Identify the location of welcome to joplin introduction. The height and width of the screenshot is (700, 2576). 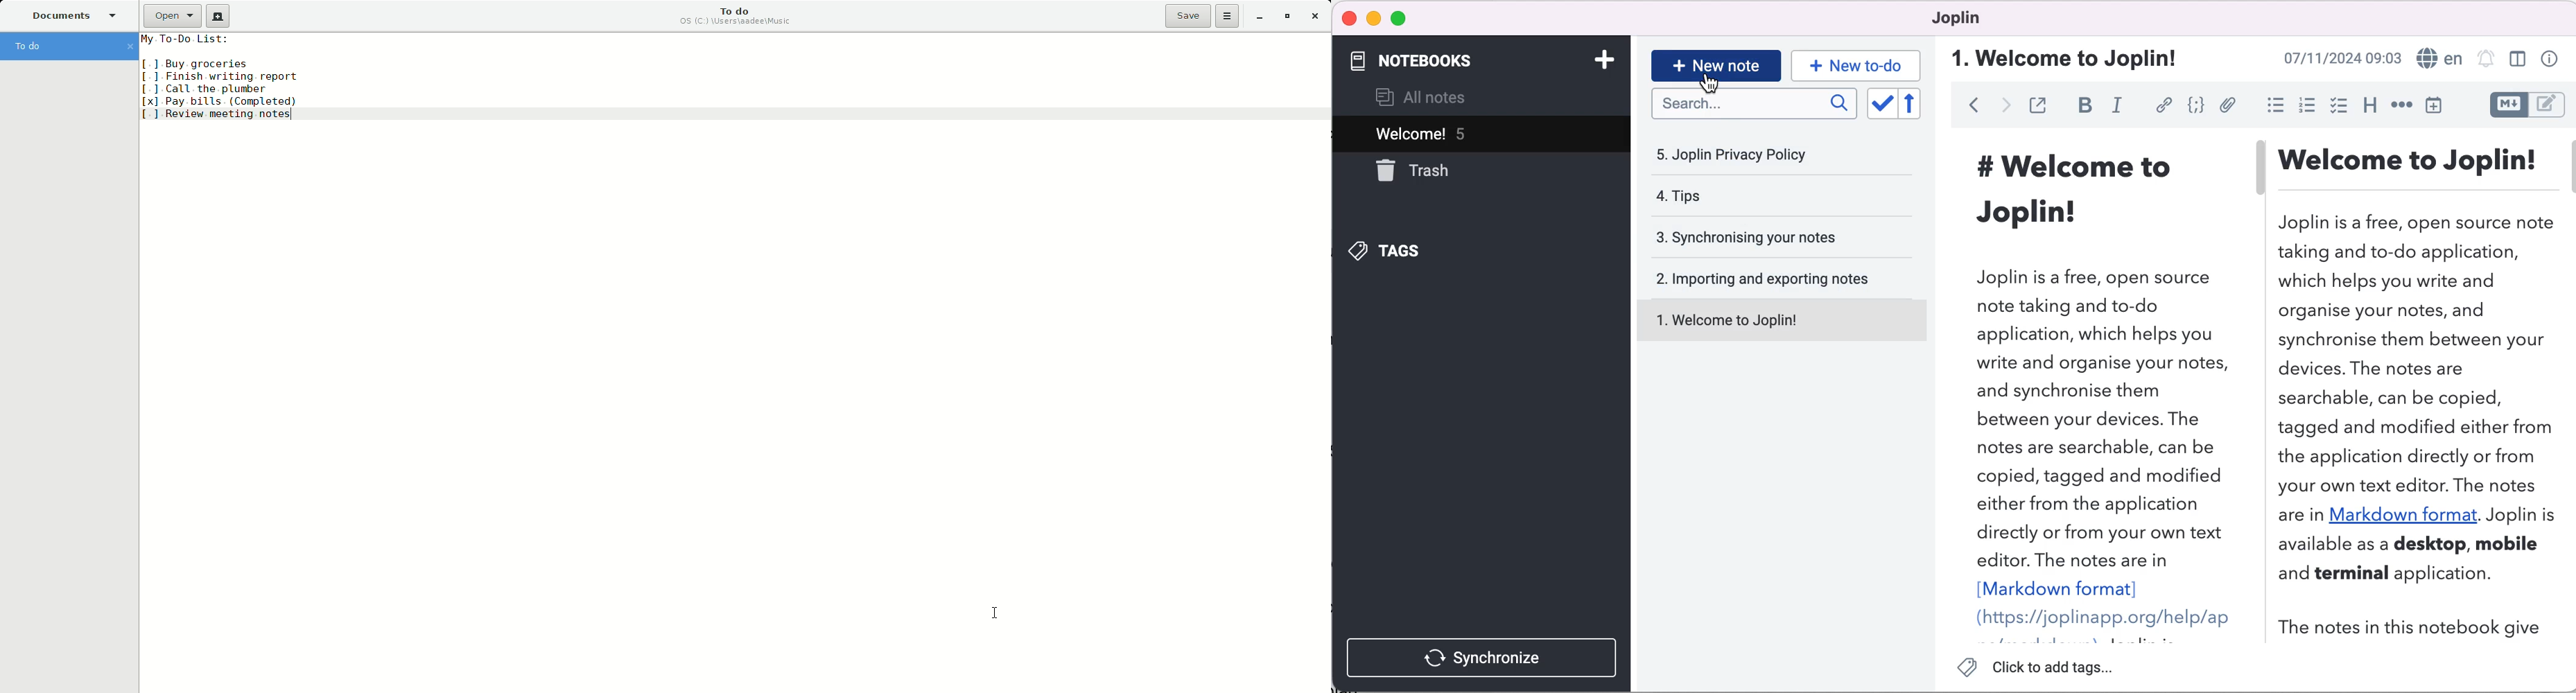
(2420, 393).